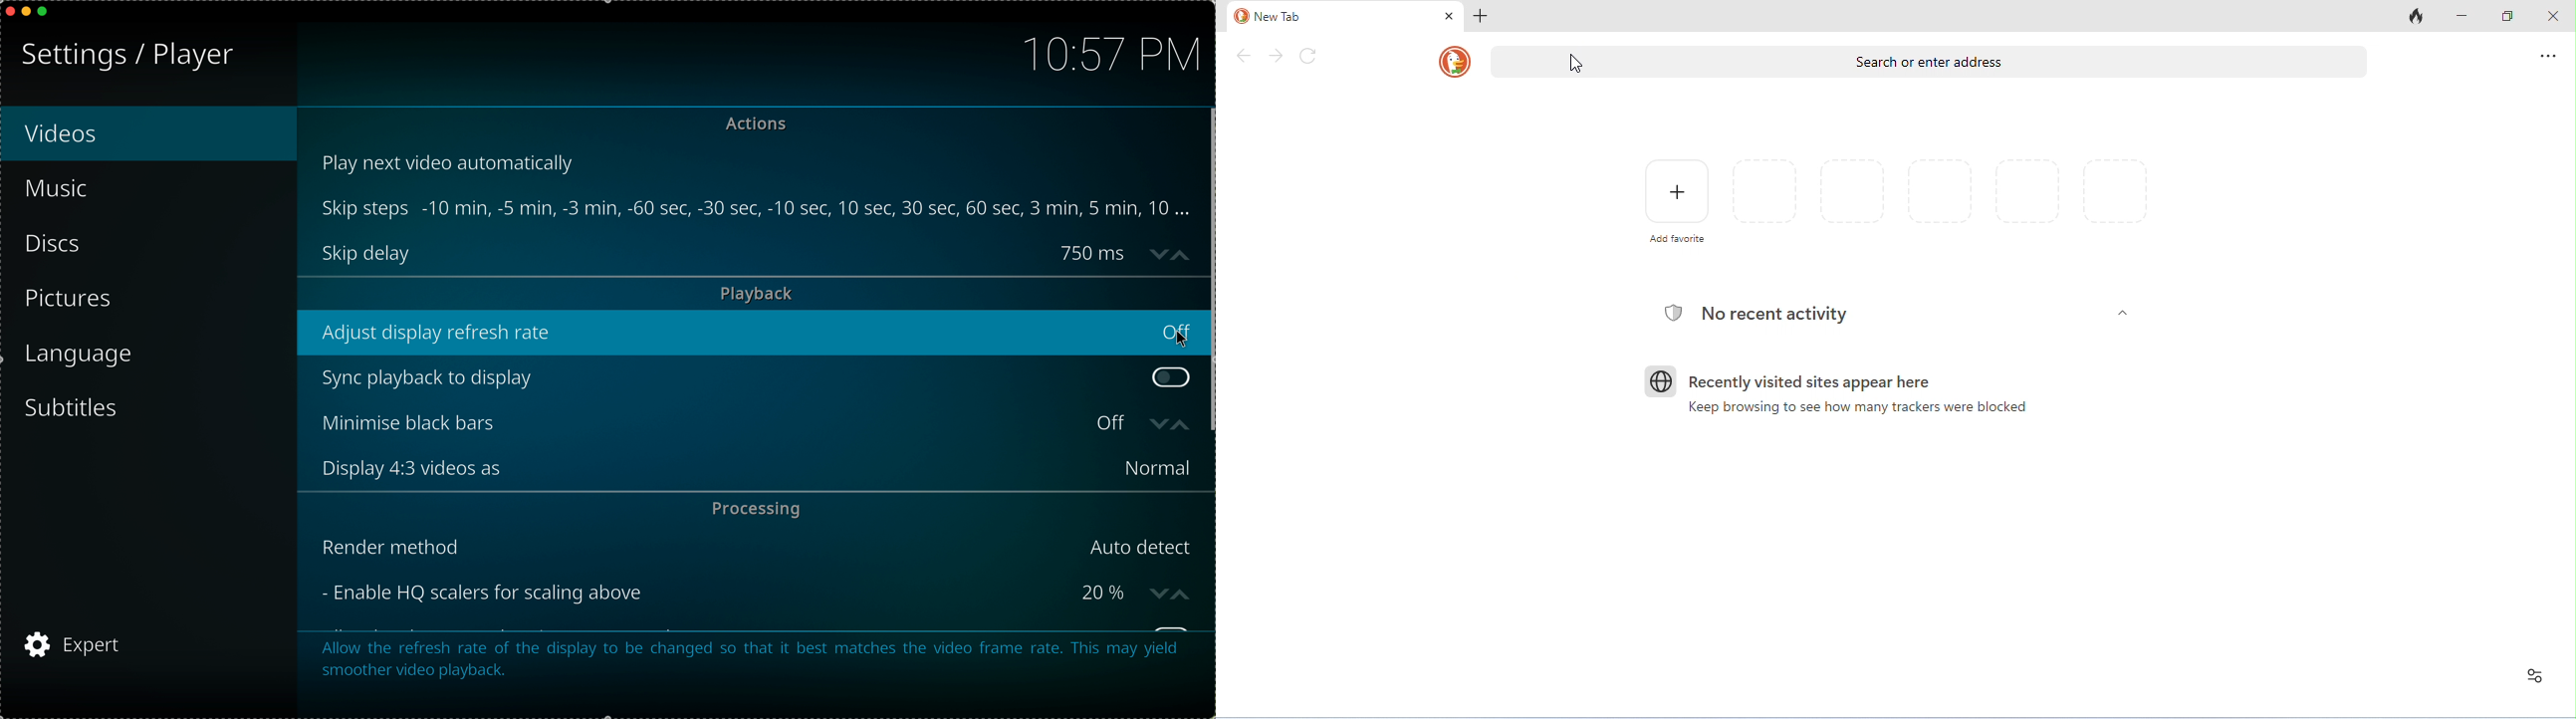 The width and height of the screenshot is (2576, 728). What do you see at coordinates (75, 643) in the screenshot?
I see `expert settings` at bounding box center [75, 643].